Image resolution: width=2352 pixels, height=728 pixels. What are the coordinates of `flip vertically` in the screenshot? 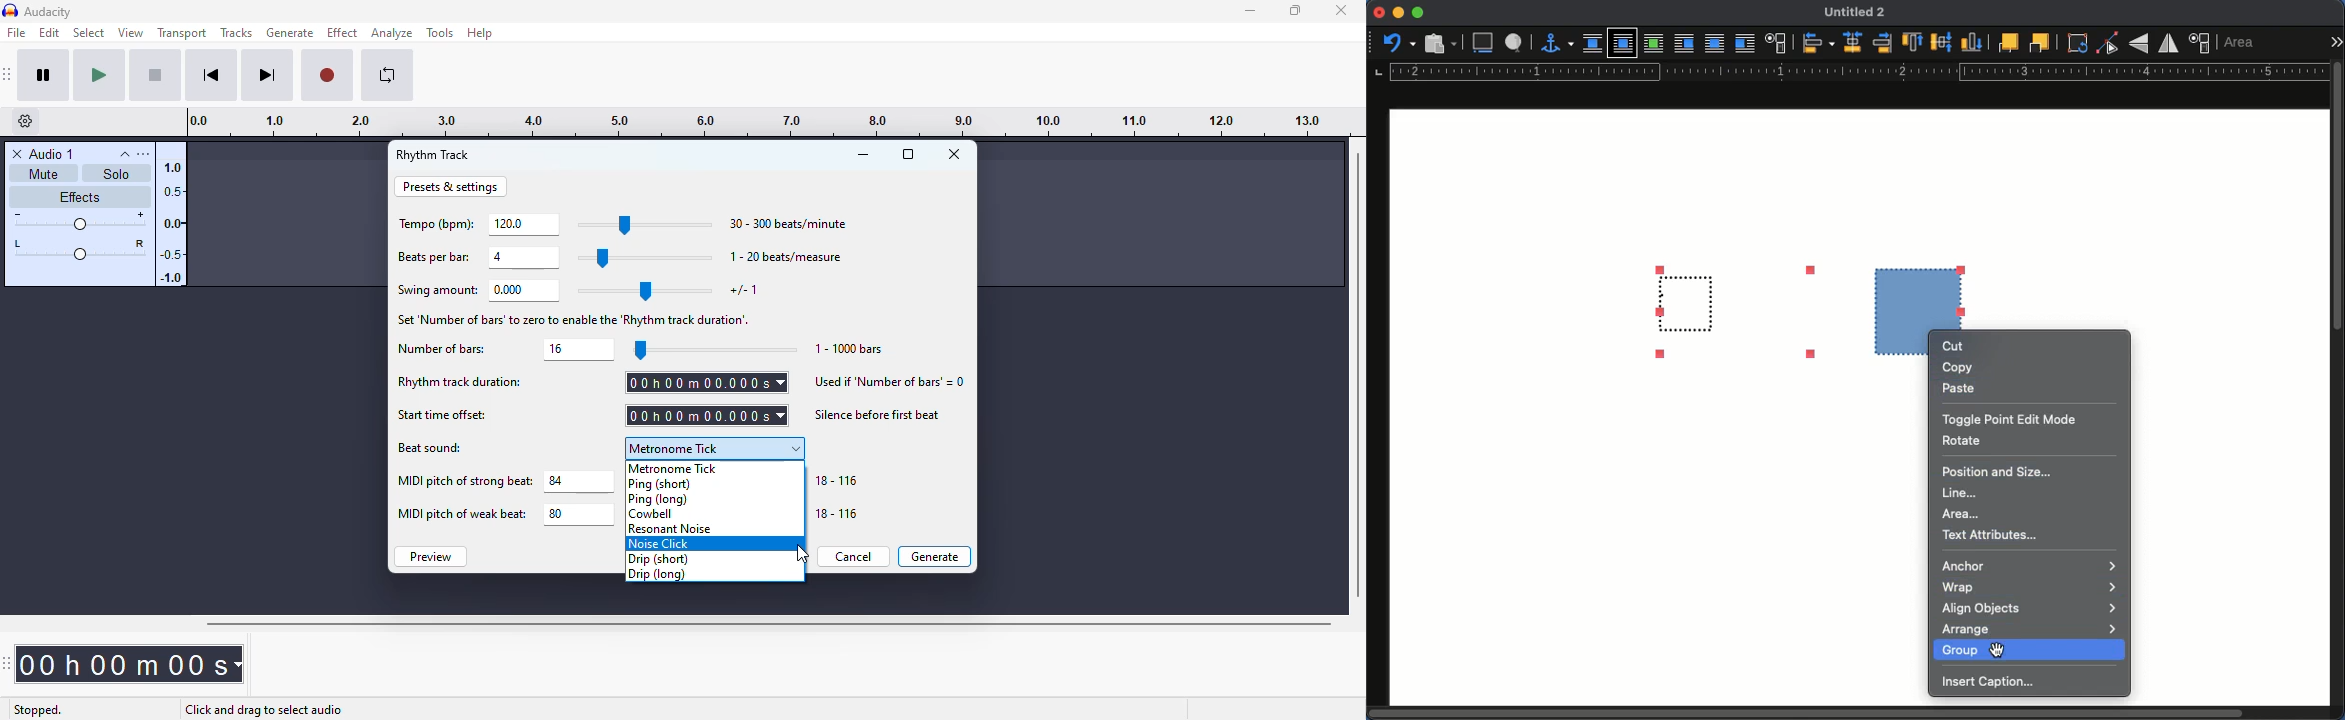 It's located at (2138, 44).